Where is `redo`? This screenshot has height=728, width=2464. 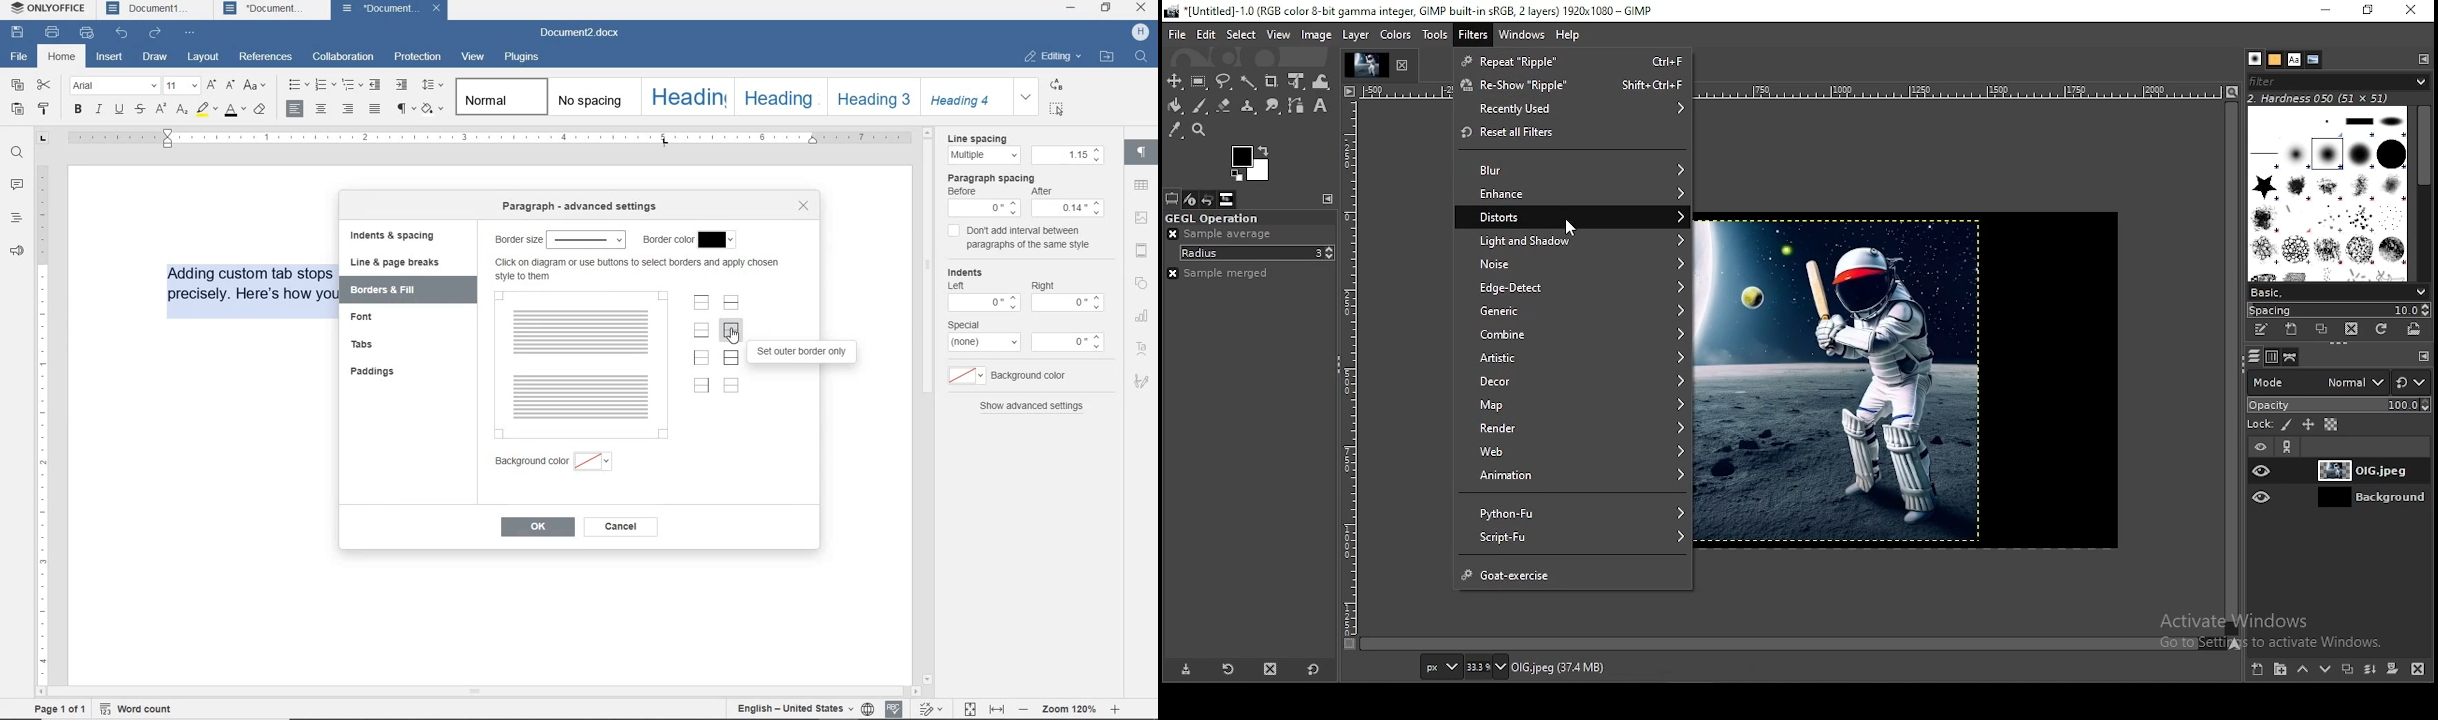 redo is located at coordinates (156, 34).